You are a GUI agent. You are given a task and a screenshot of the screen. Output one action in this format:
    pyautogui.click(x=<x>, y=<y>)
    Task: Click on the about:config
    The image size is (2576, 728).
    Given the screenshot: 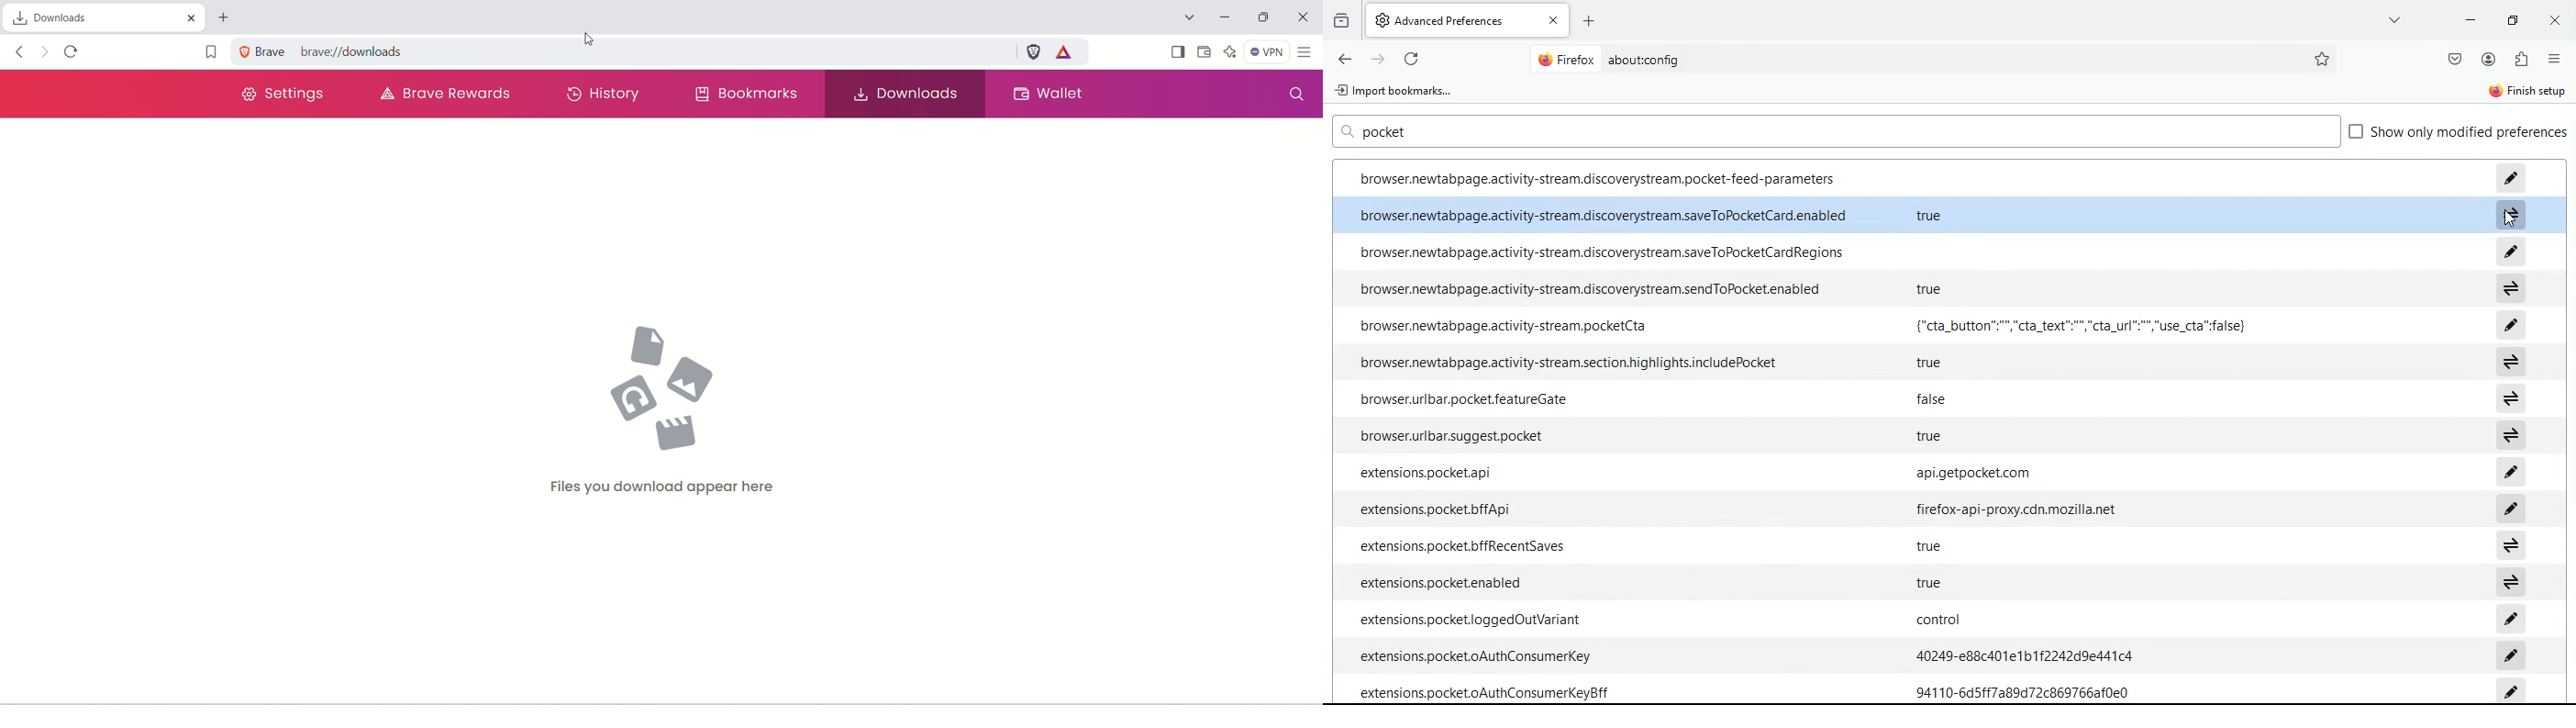 What is the action you would take?
    pyautogui.click(x=1642, y=60)
    